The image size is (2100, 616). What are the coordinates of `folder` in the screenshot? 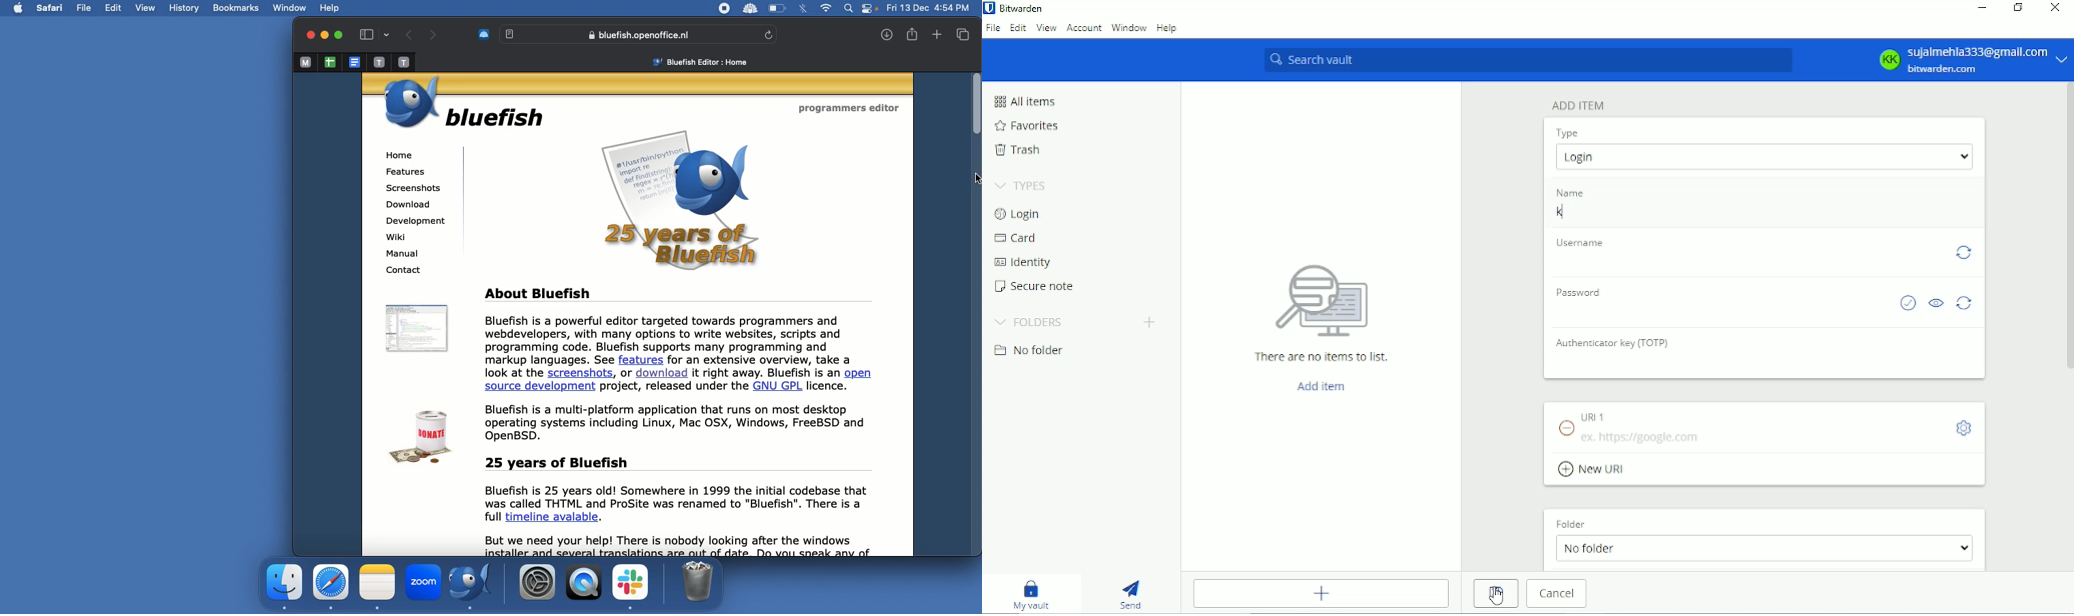 It's located at (1573, 524).